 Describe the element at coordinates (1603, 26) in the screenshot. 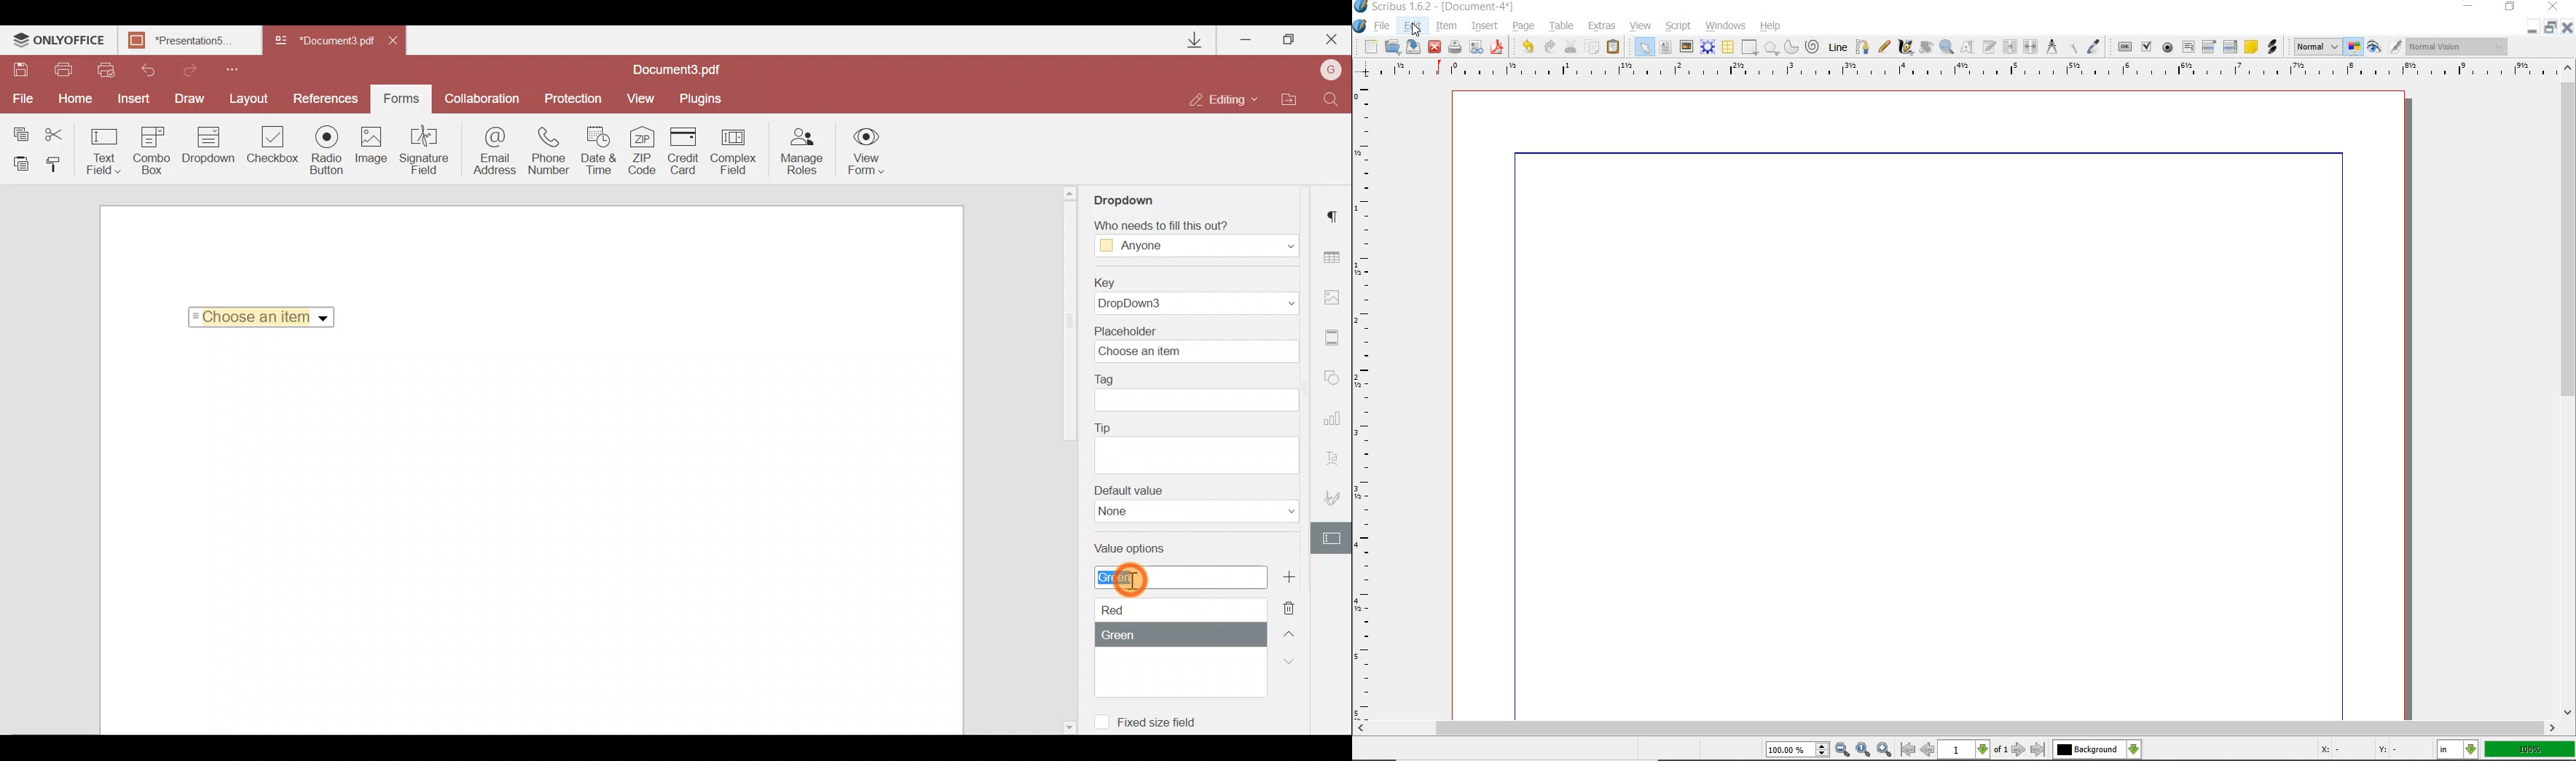

I see `extras` at that location.